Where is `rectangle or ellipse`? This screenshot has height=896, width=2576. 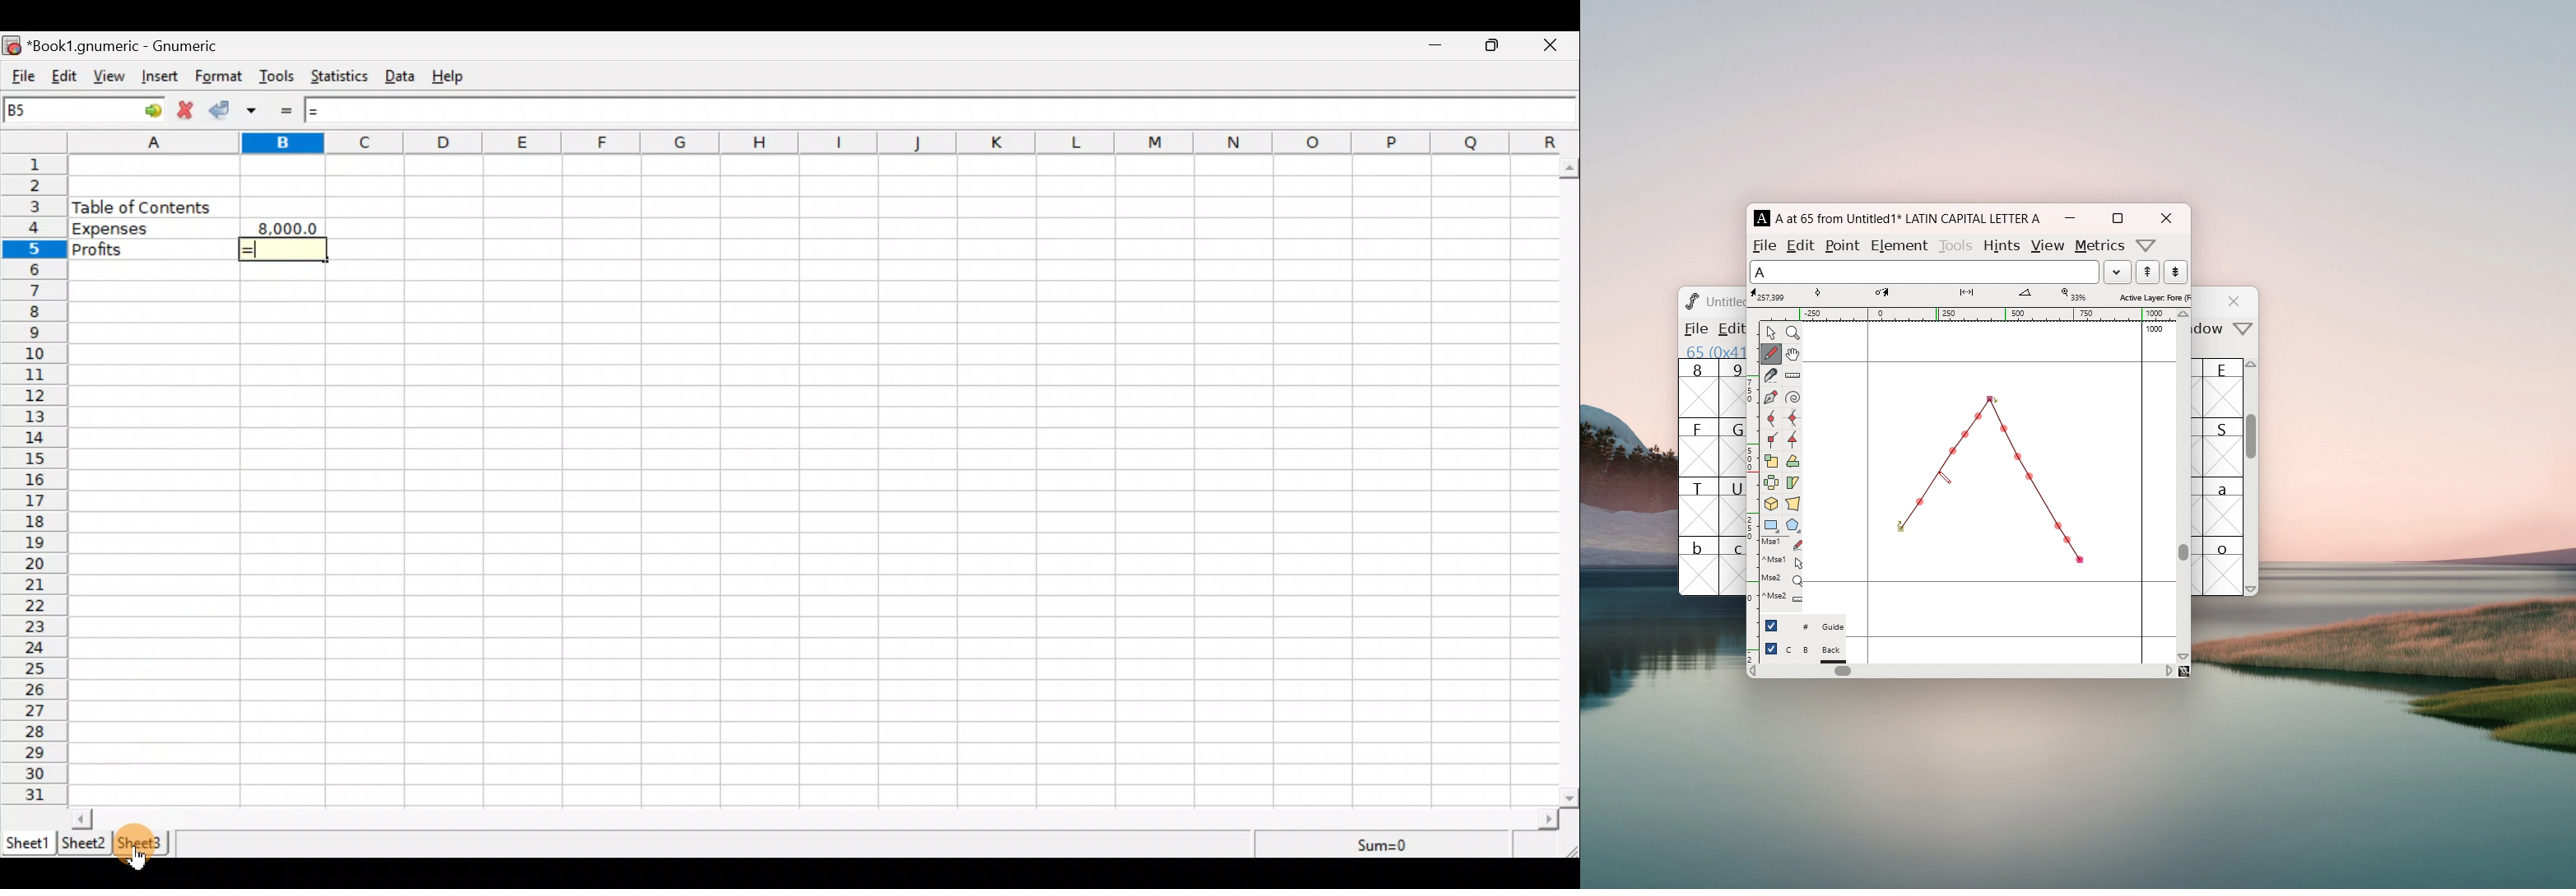
rectangle or ellipse is located at coordinates (1772, 526).